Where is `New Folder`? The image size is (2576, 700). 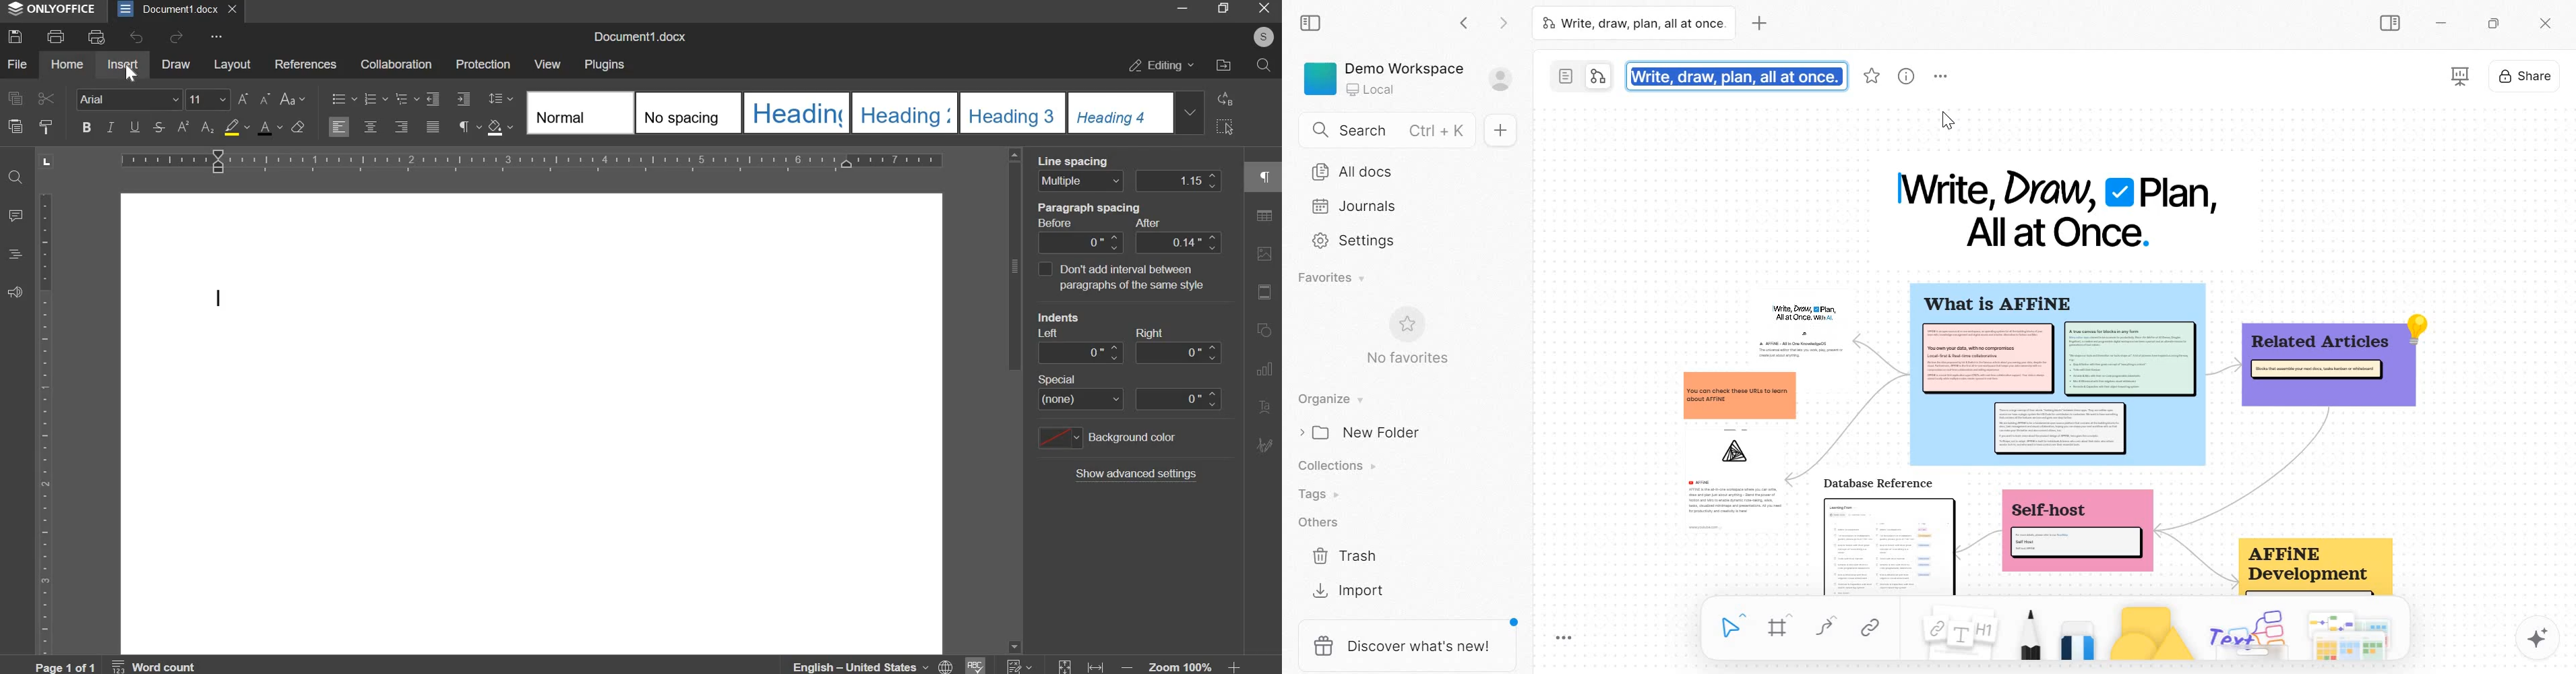
New Folder is located at coordinates (1366, 432).